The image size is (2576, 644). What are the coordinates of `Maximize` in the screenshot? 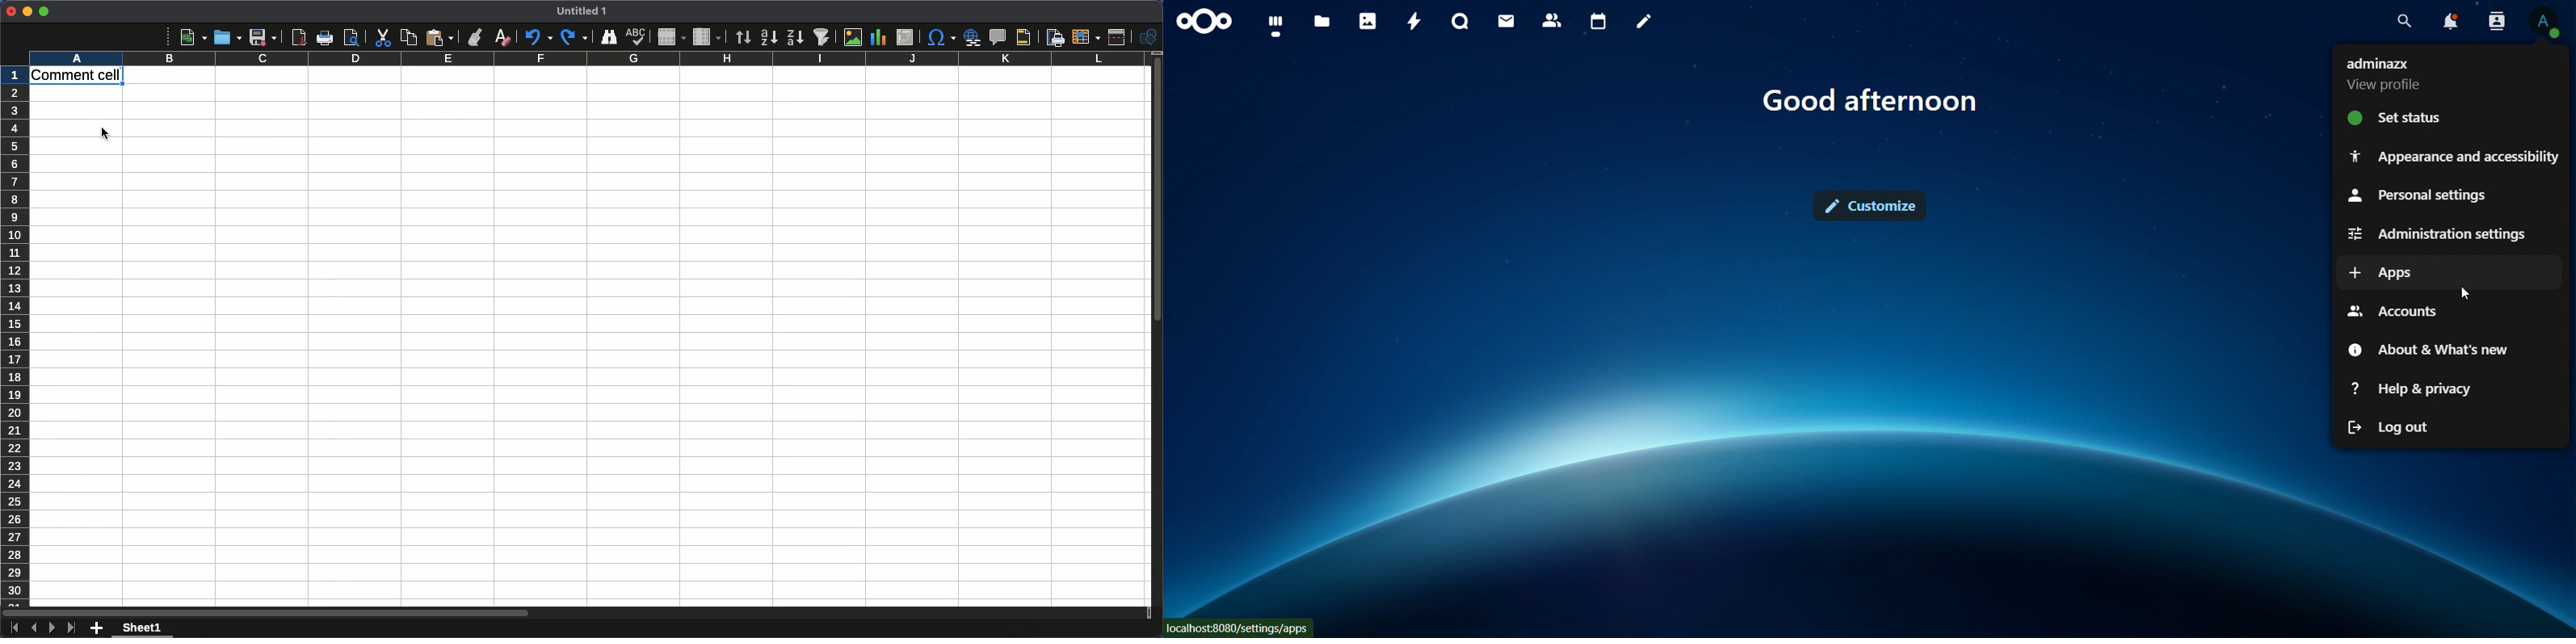 It's located at (47, 11).